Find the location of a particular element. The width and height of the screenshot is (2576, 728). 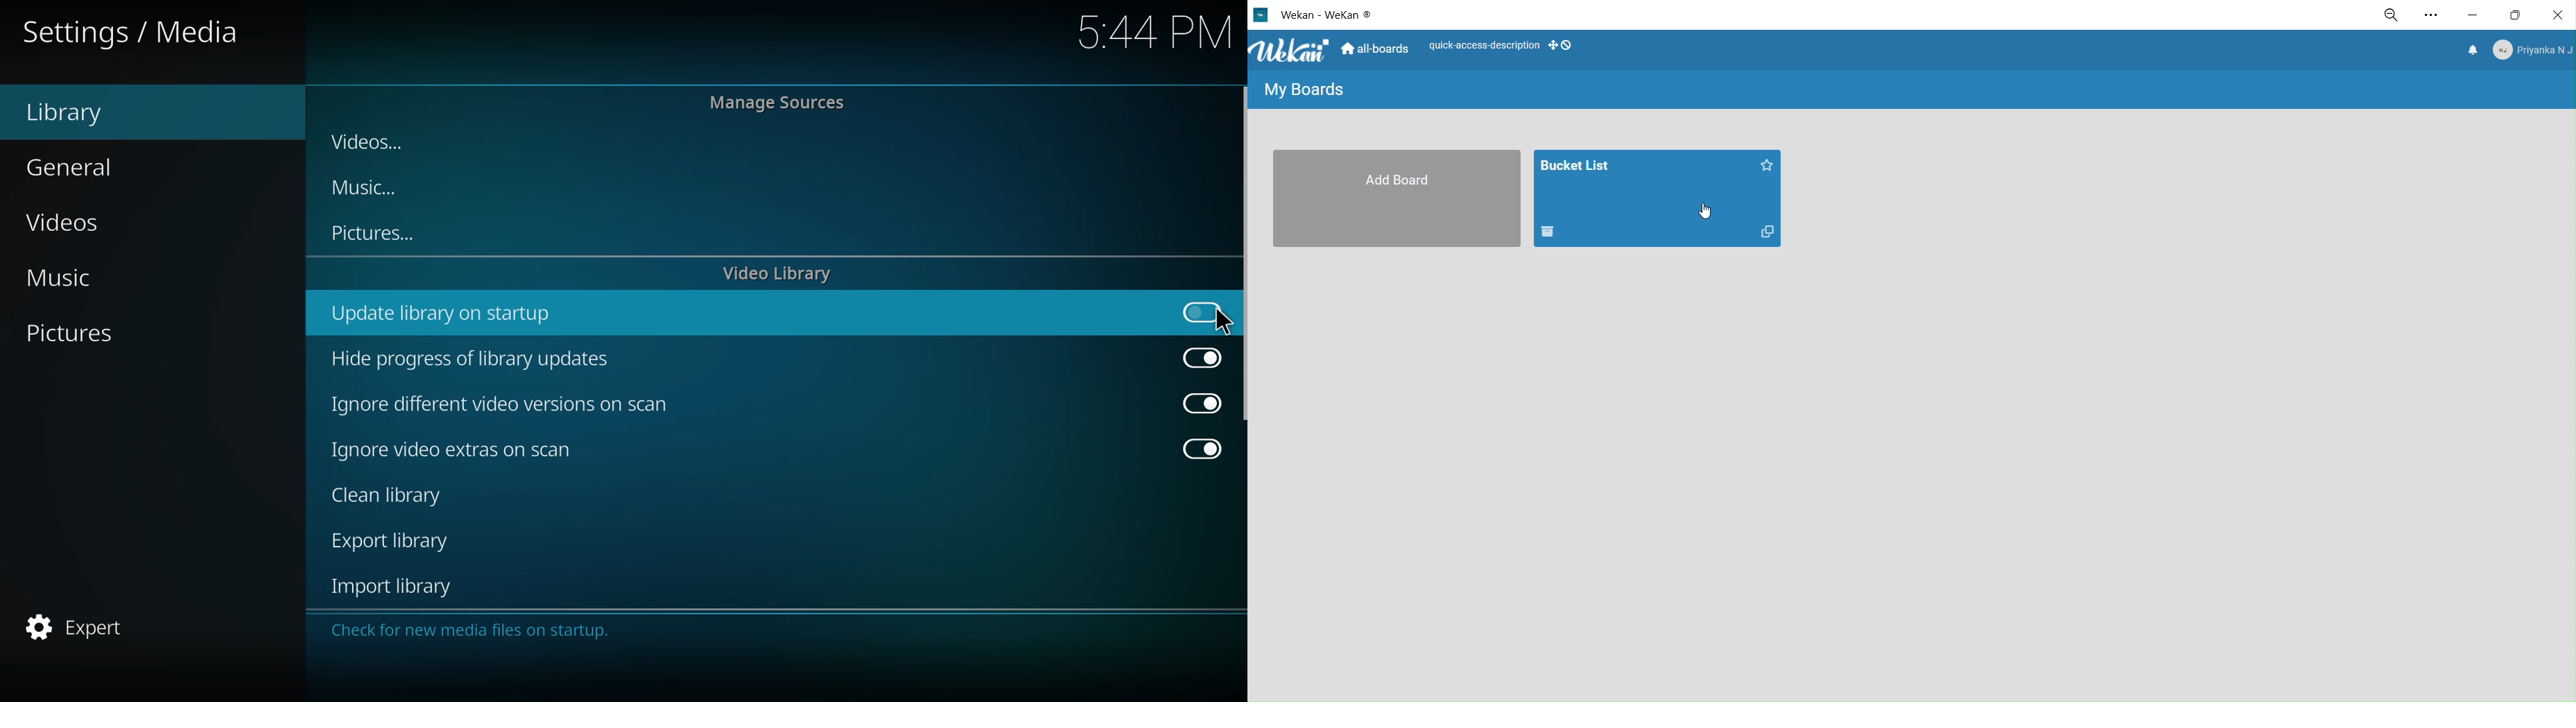

library is located at coordinates (73, 112).